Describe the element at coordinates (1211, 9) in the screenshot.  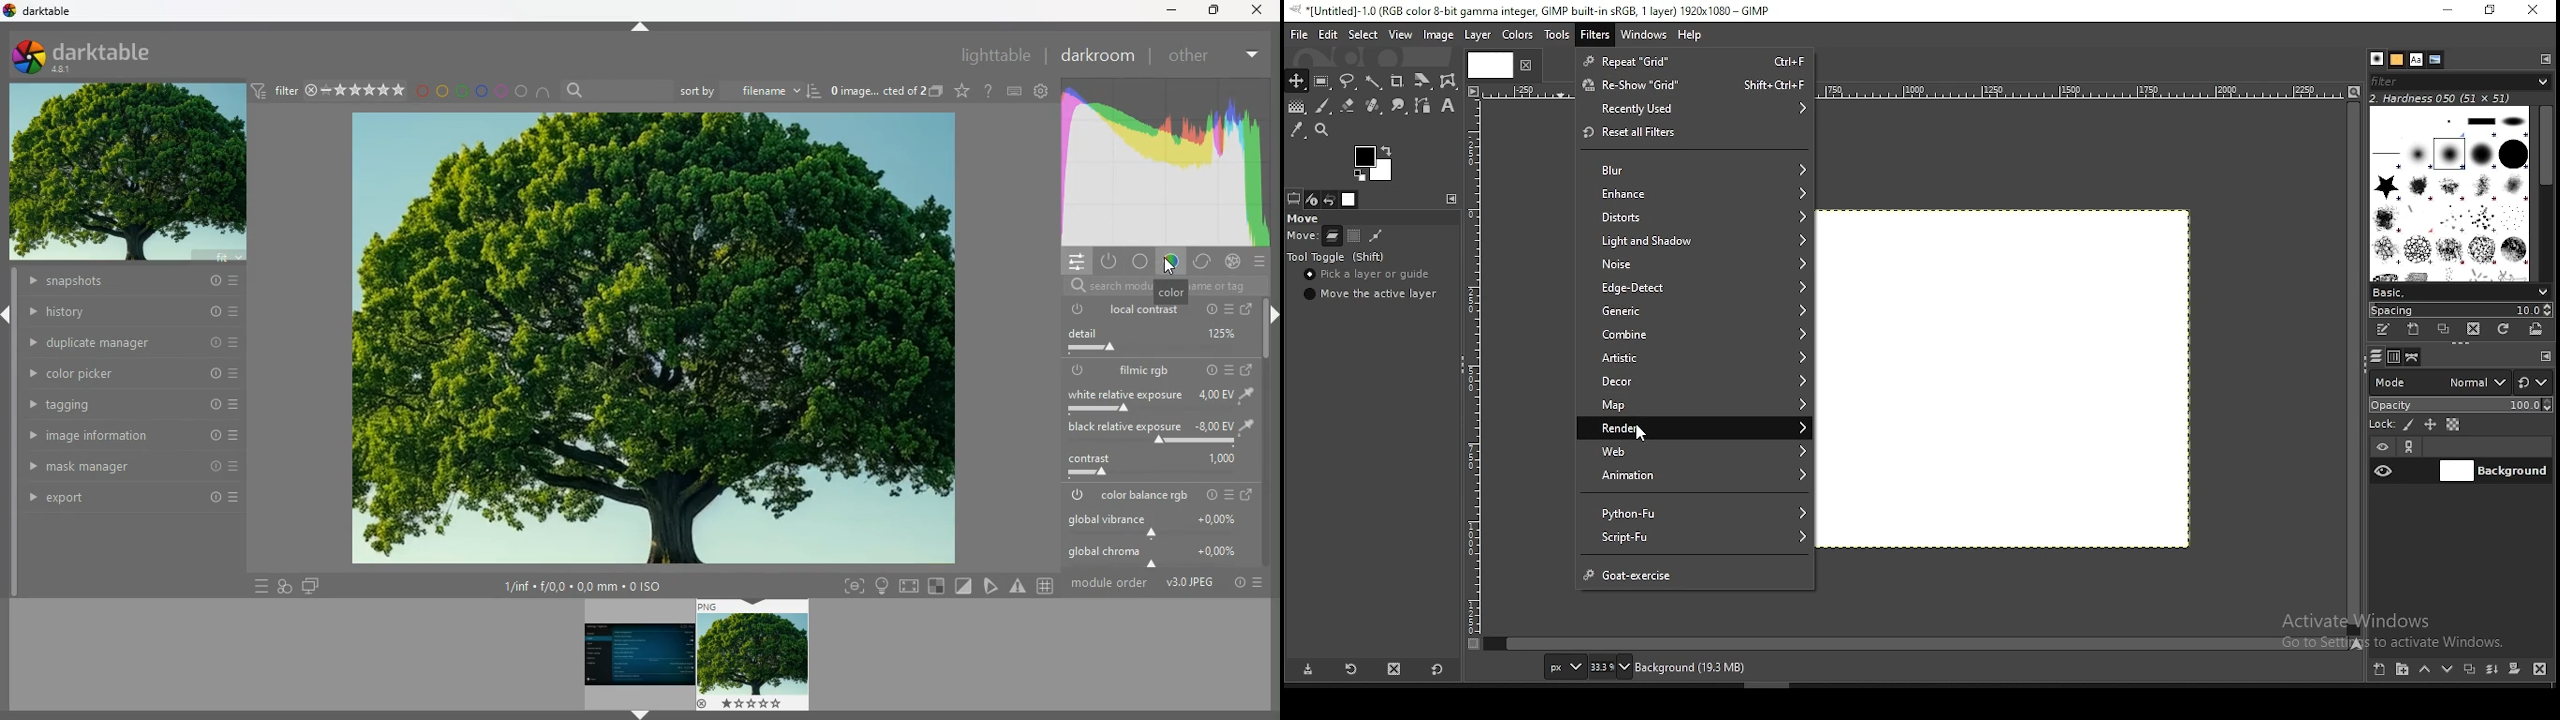
I see `maximize` at that location.